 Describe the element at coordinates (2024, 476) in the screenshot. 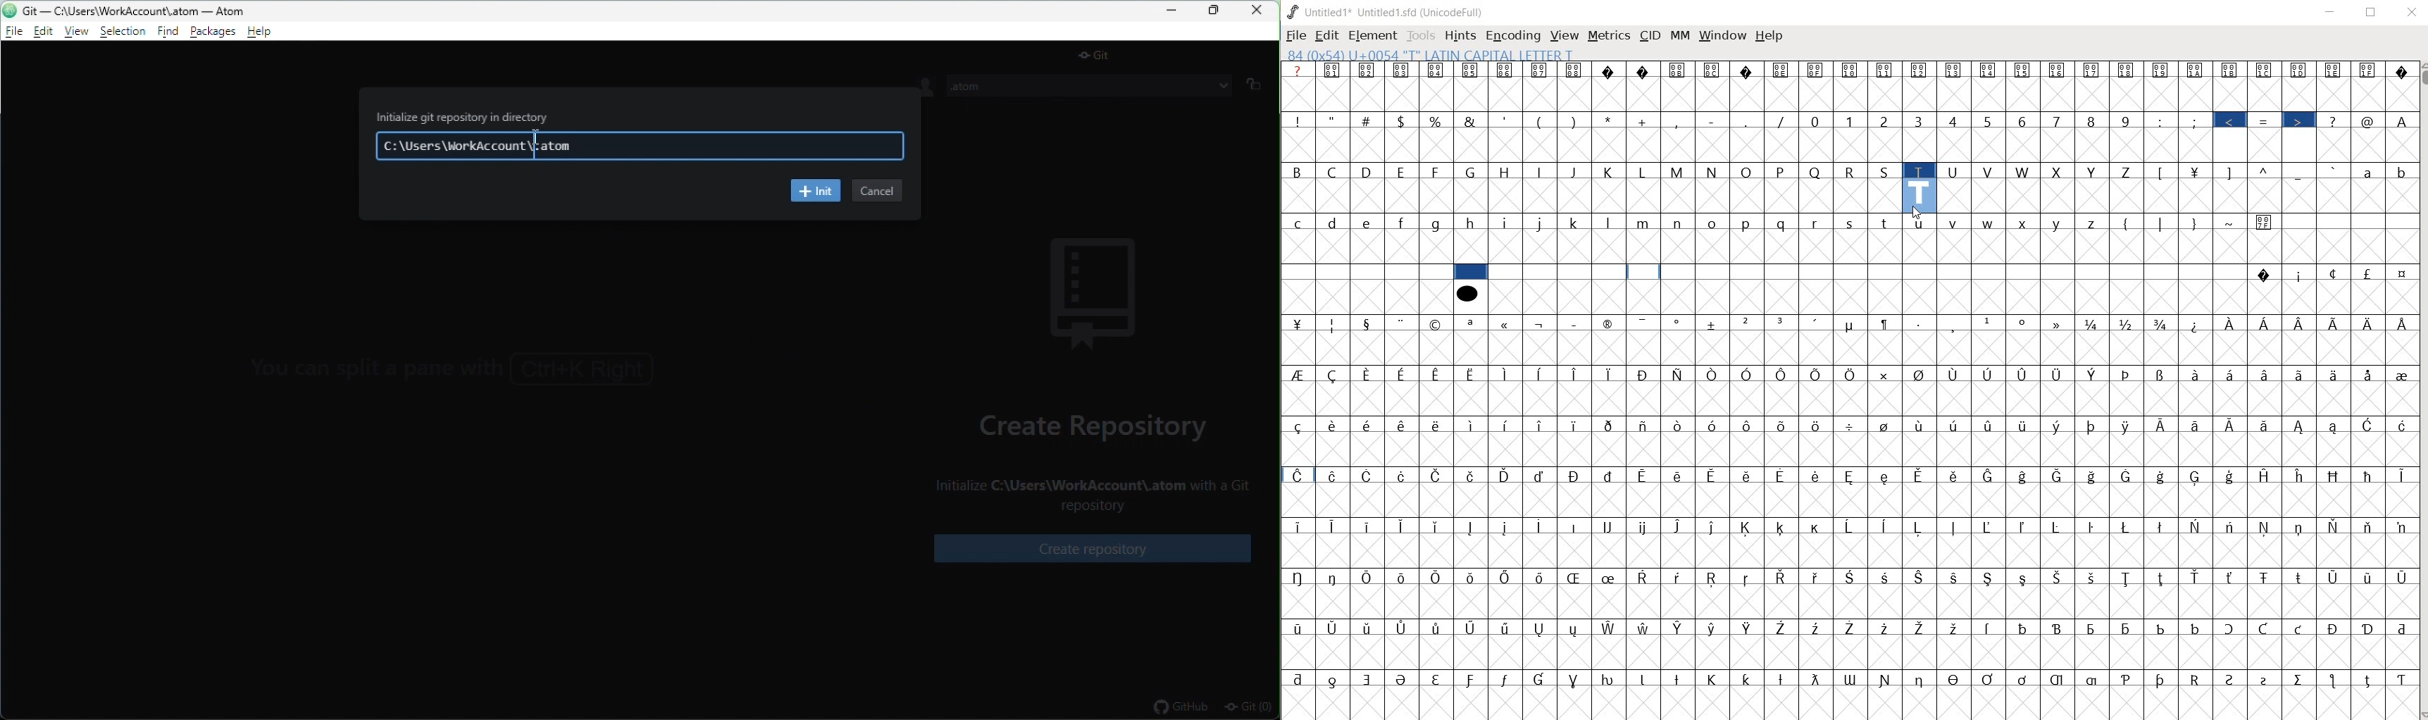

I see `Symbol` at that location.